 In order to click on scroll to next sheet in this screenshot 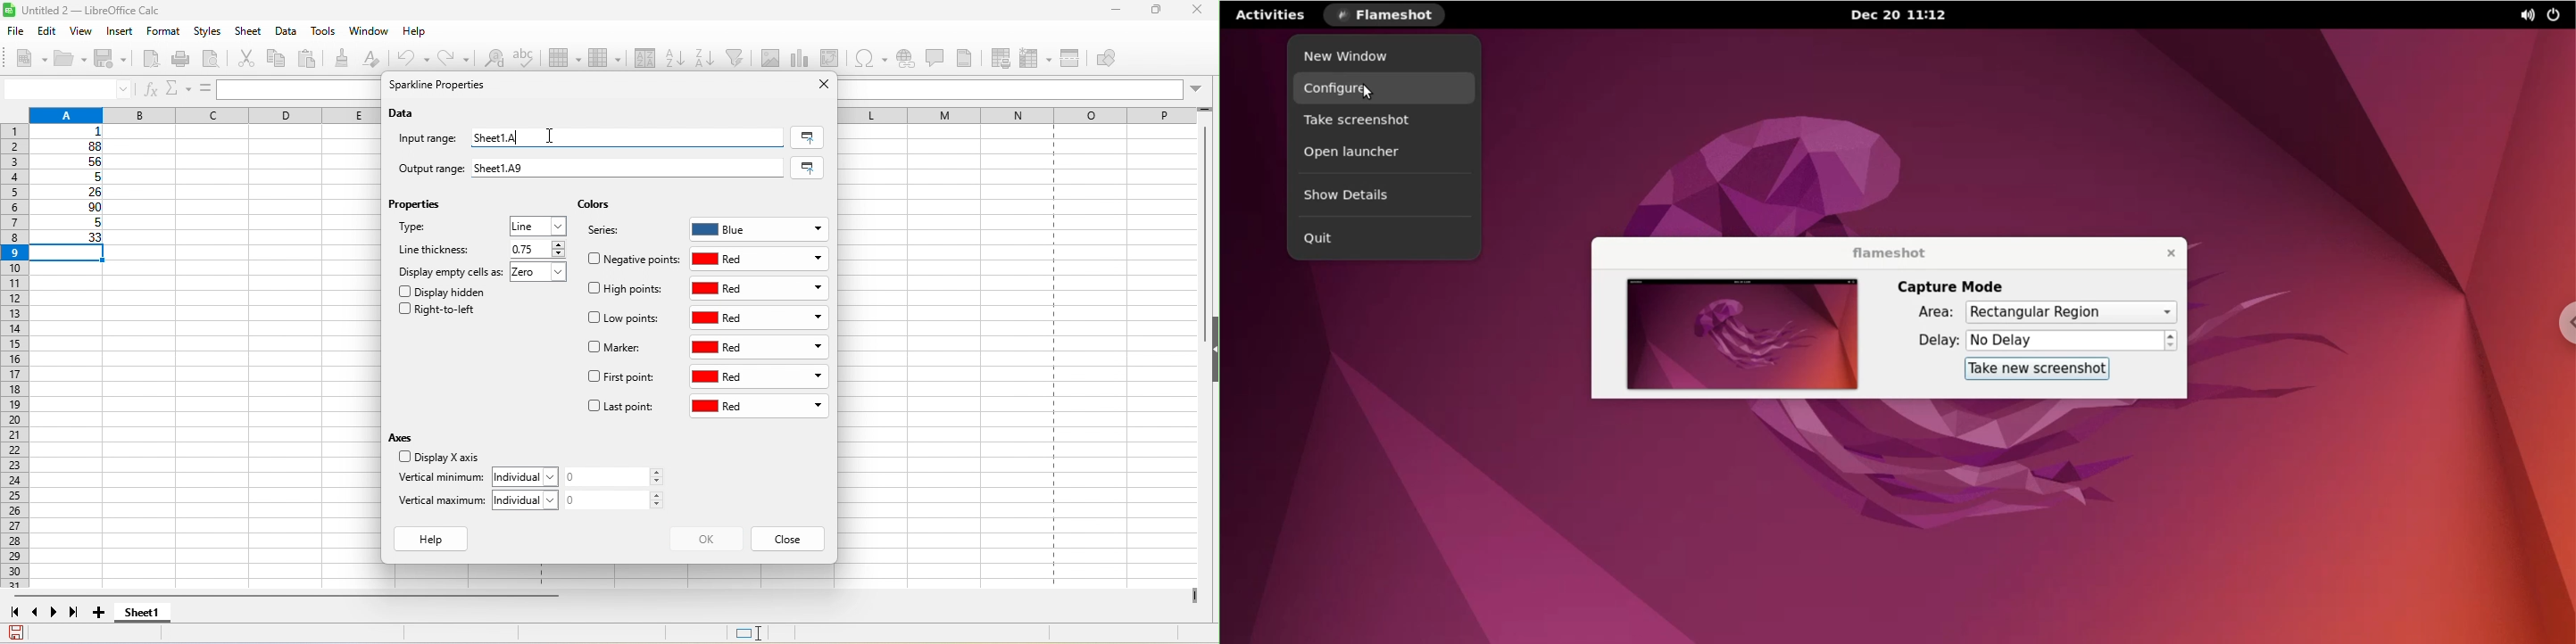, I will do `click(58, 615)`.